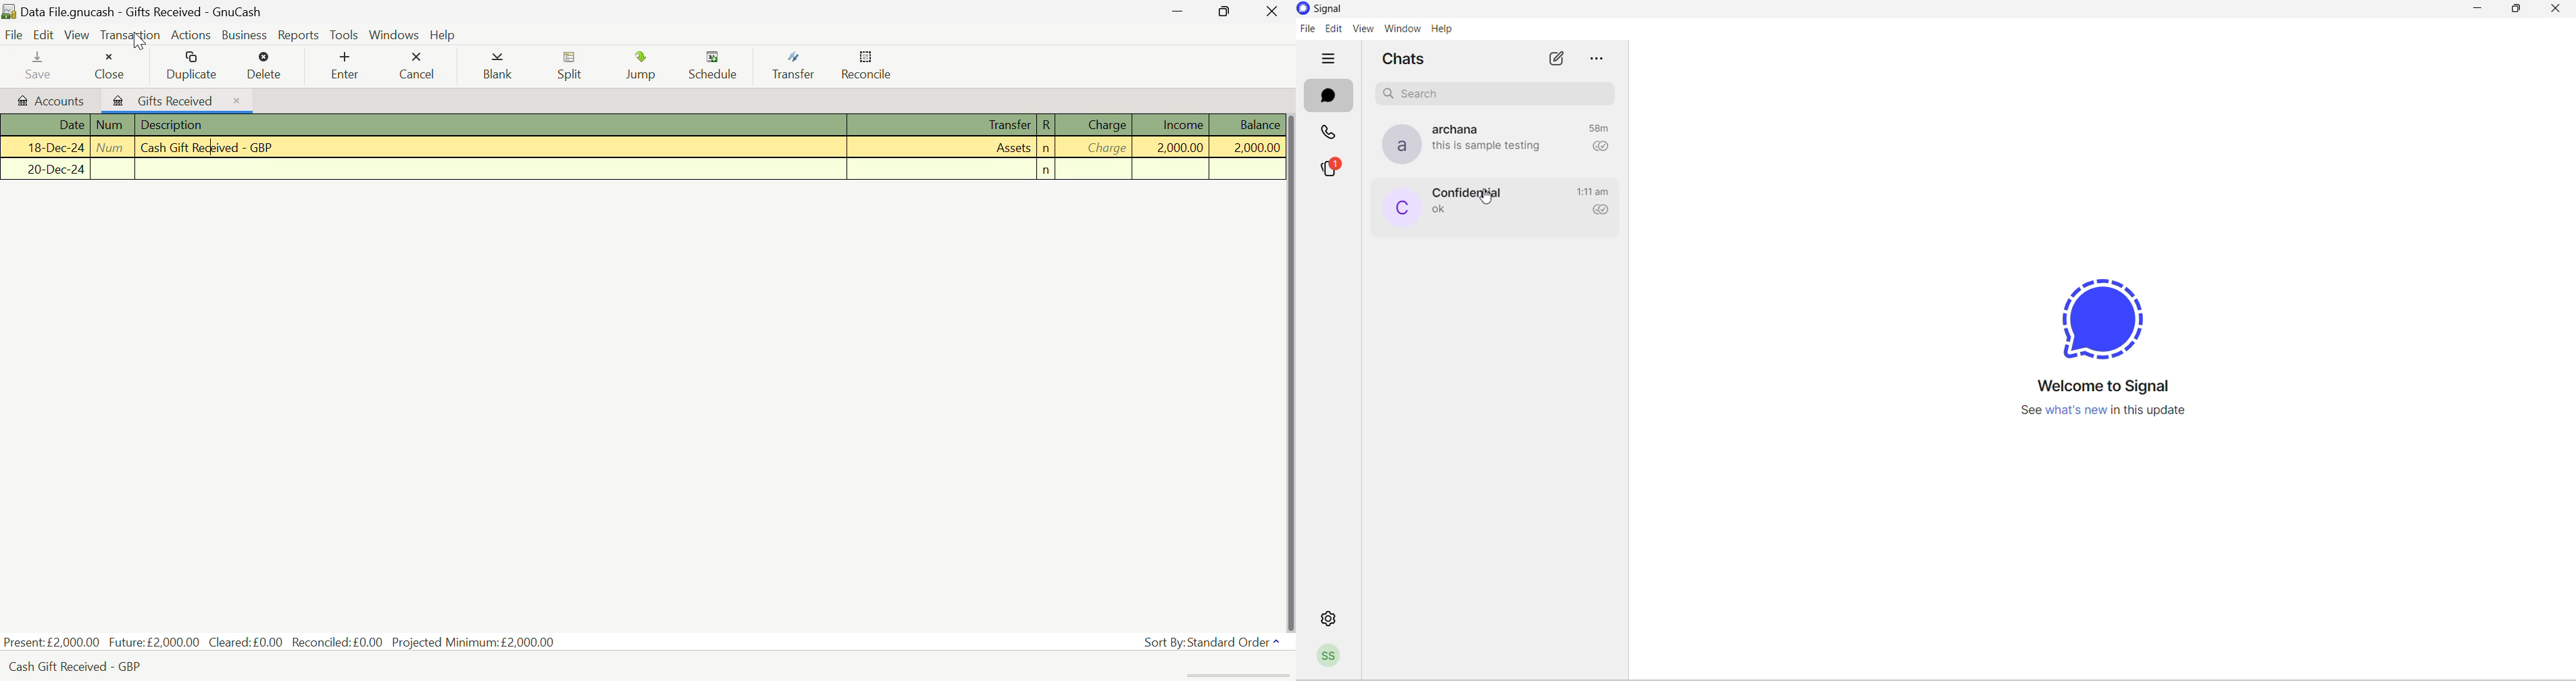  I want to click on Save, so click(39, 64).